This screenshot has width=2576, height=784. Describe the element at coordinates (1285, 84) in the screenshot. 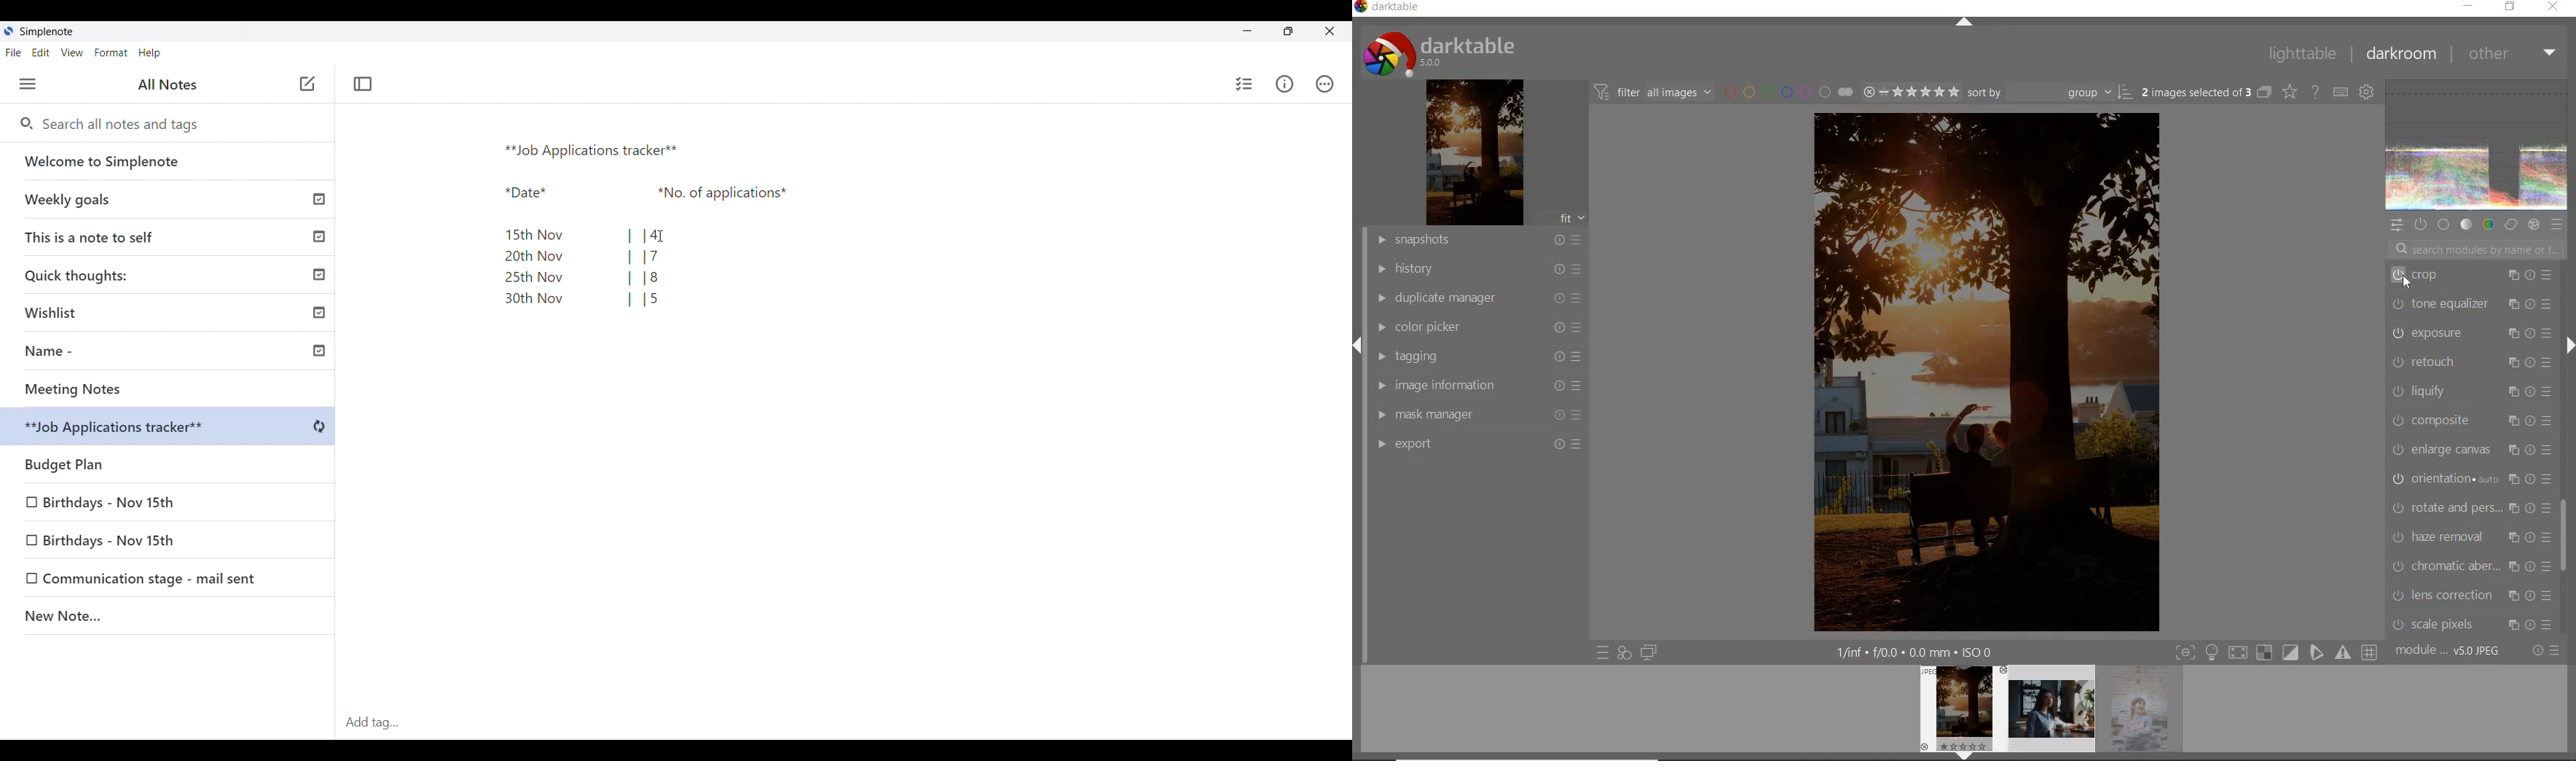

I see `Info` at that location.